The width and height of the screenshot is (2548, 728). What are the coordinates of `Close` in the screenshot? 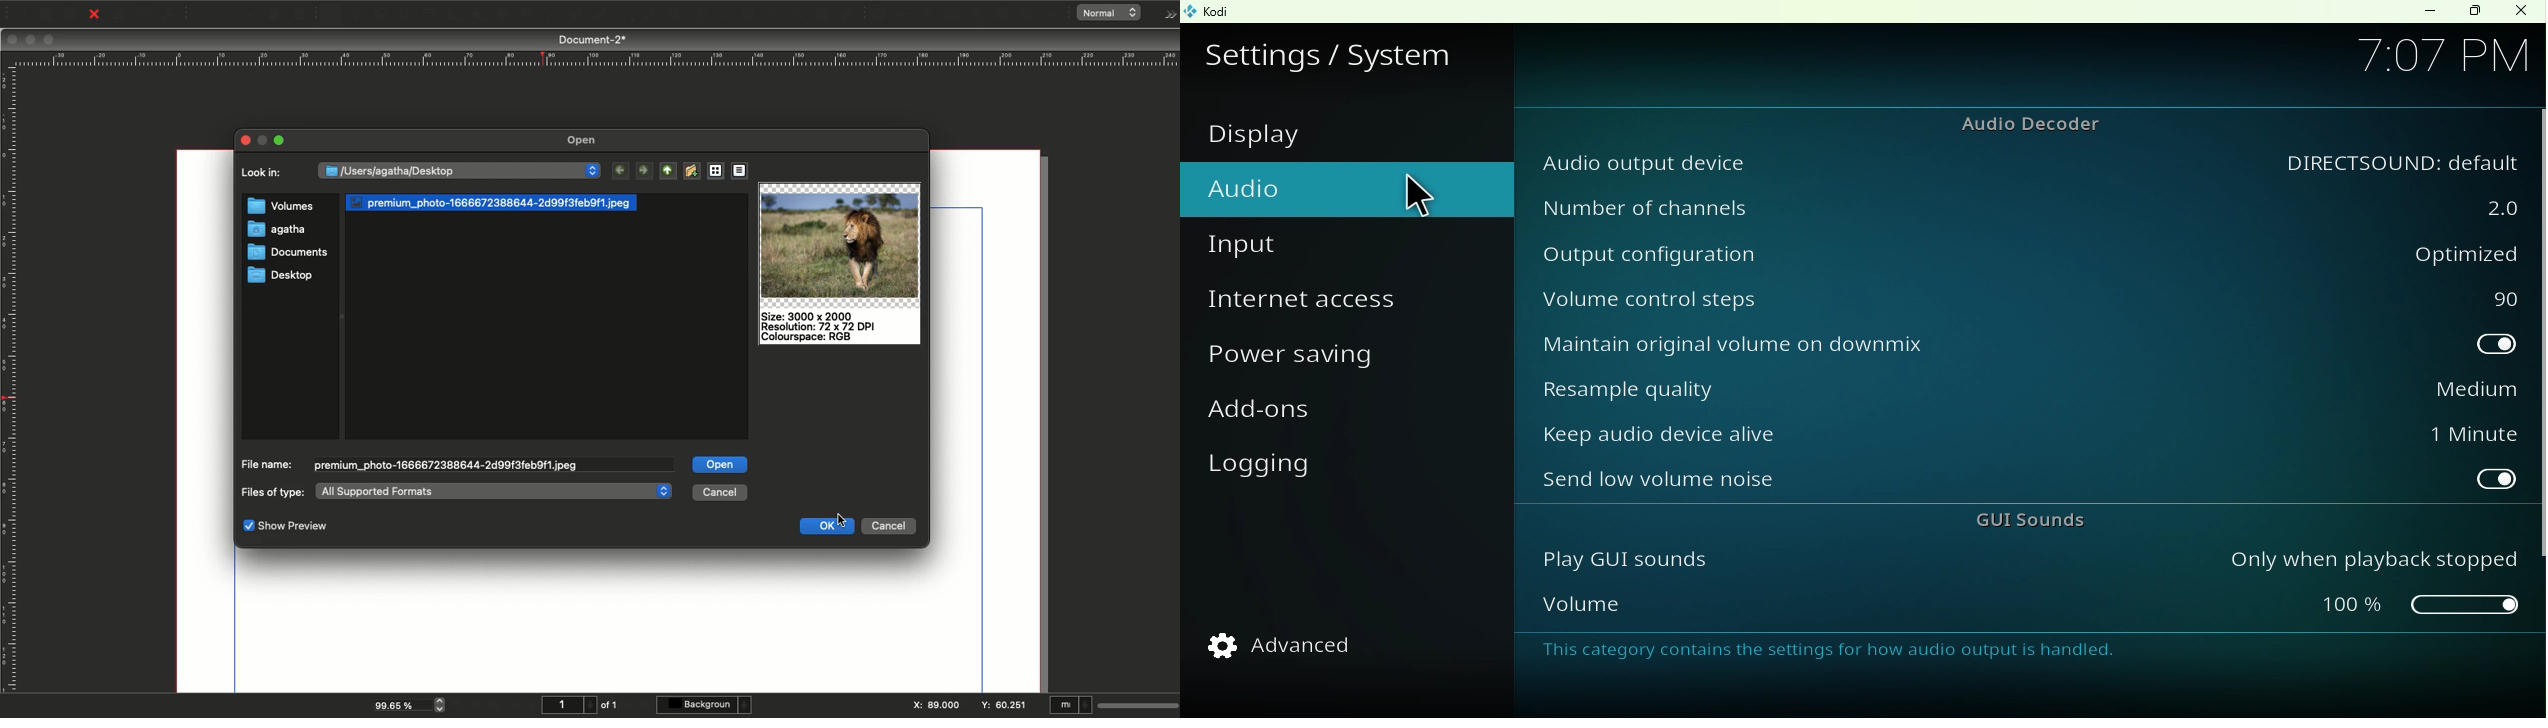 It's located at (245, 138).